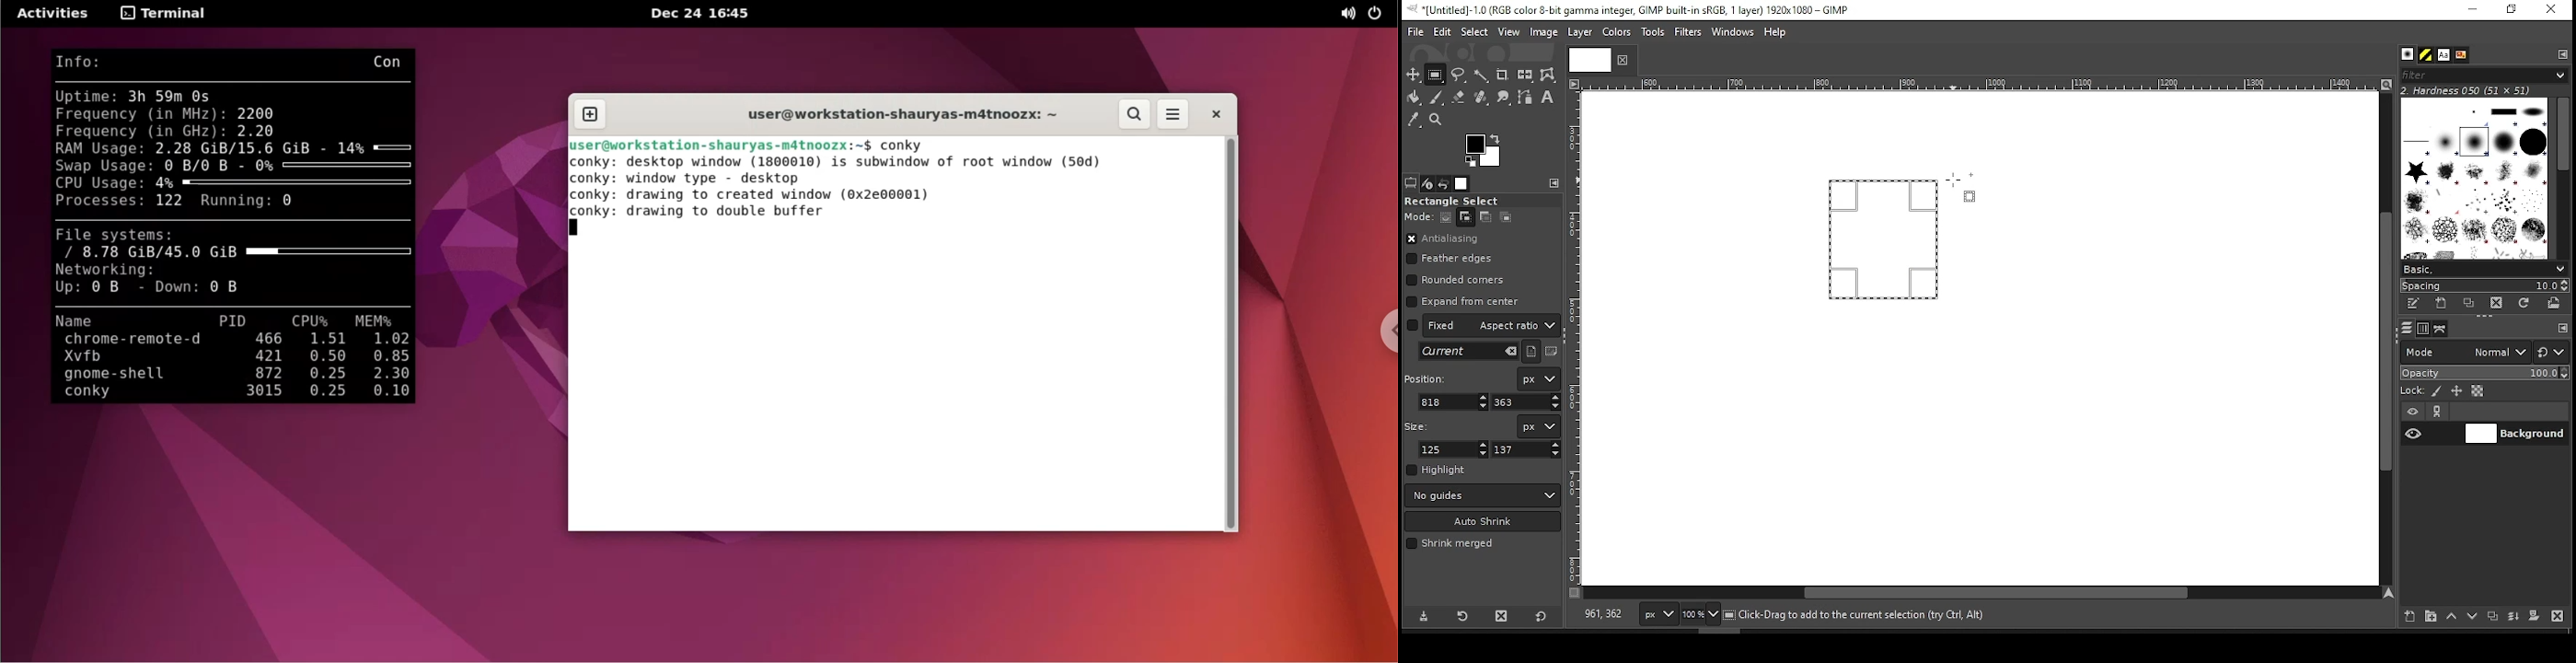  Describe the element at coordinates (1428, 377) in the screenshot. I see `position` at that location.